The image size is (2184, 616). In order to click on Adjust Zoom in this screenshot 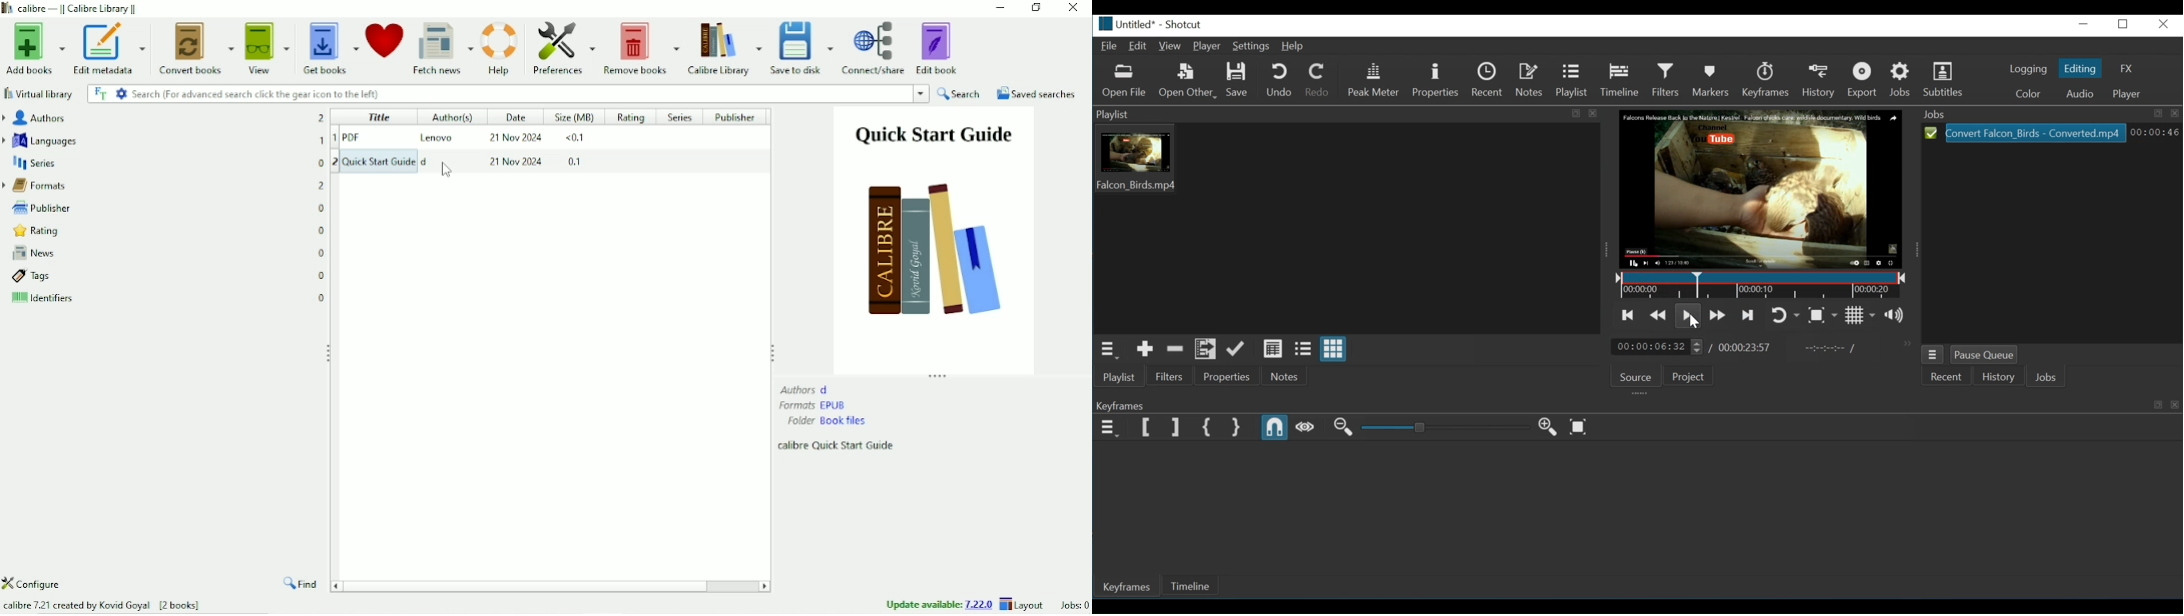, I will do `click(1446, 427)`.